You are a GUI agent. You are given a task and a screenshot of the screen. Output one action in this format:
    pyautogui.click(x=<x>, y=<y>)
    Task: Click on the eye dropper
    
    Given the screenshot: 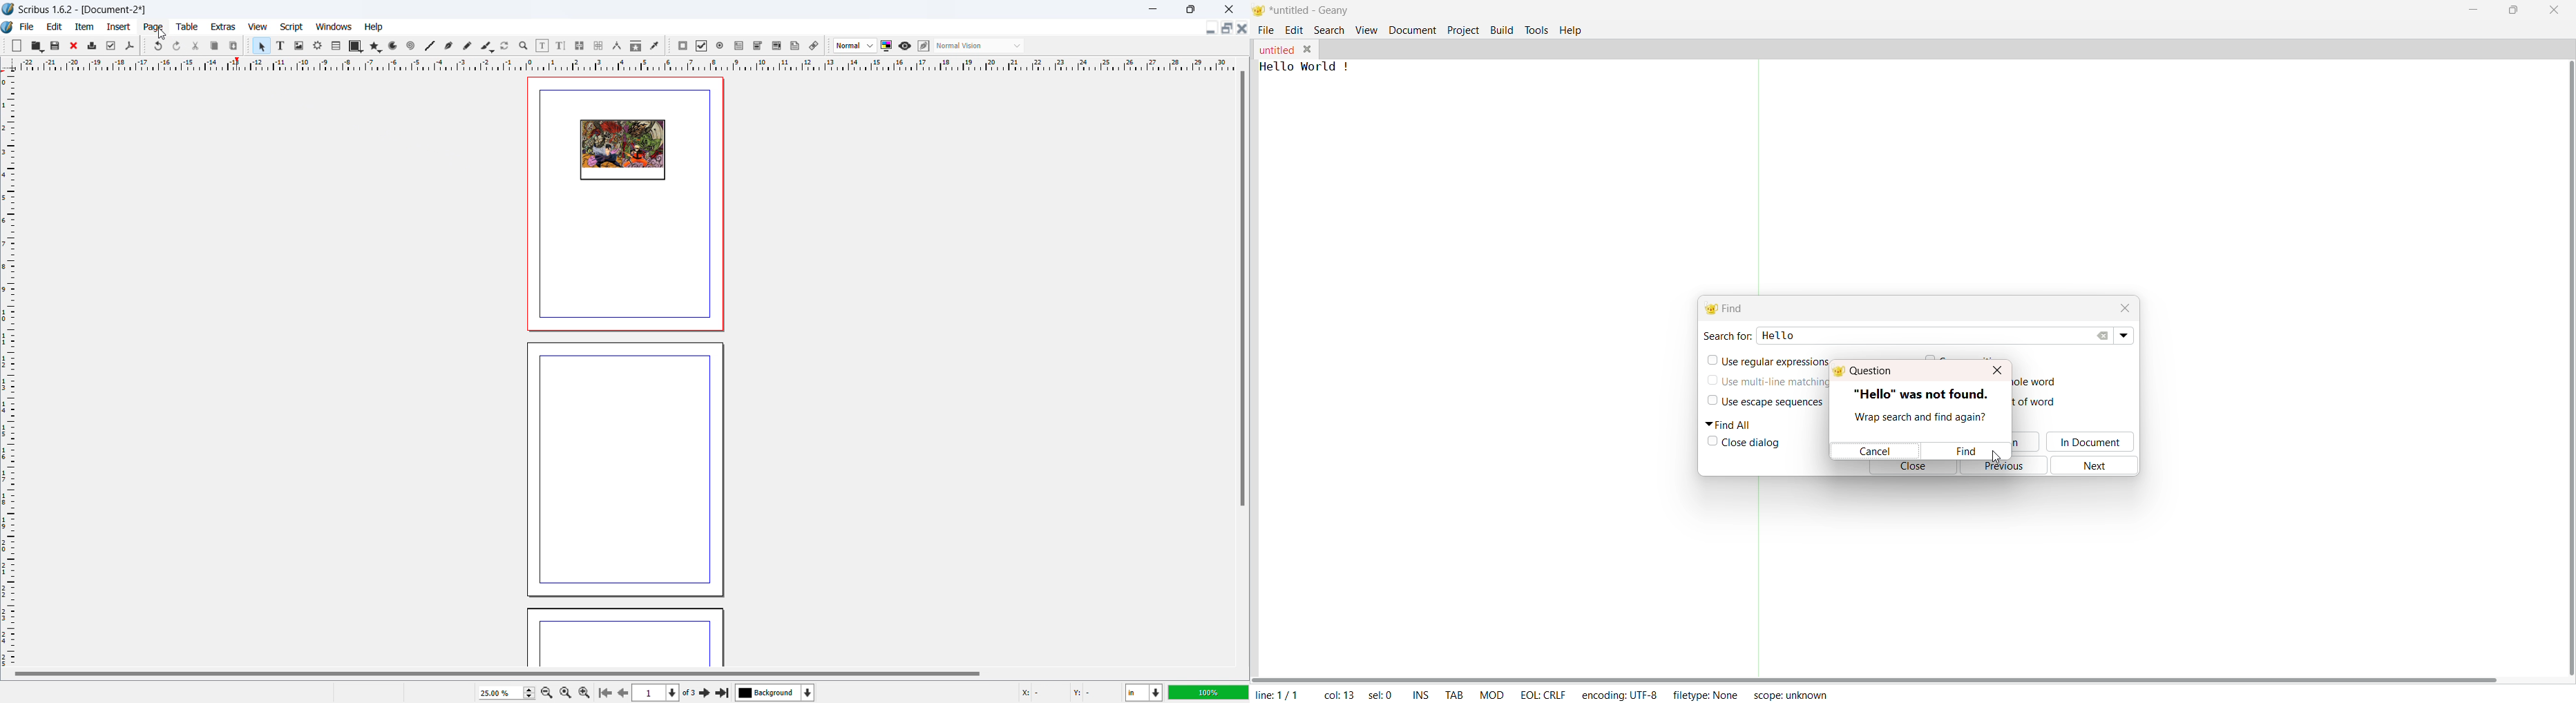 What is the action you would take?
    pyautogui.click(x=656, y=45)
    